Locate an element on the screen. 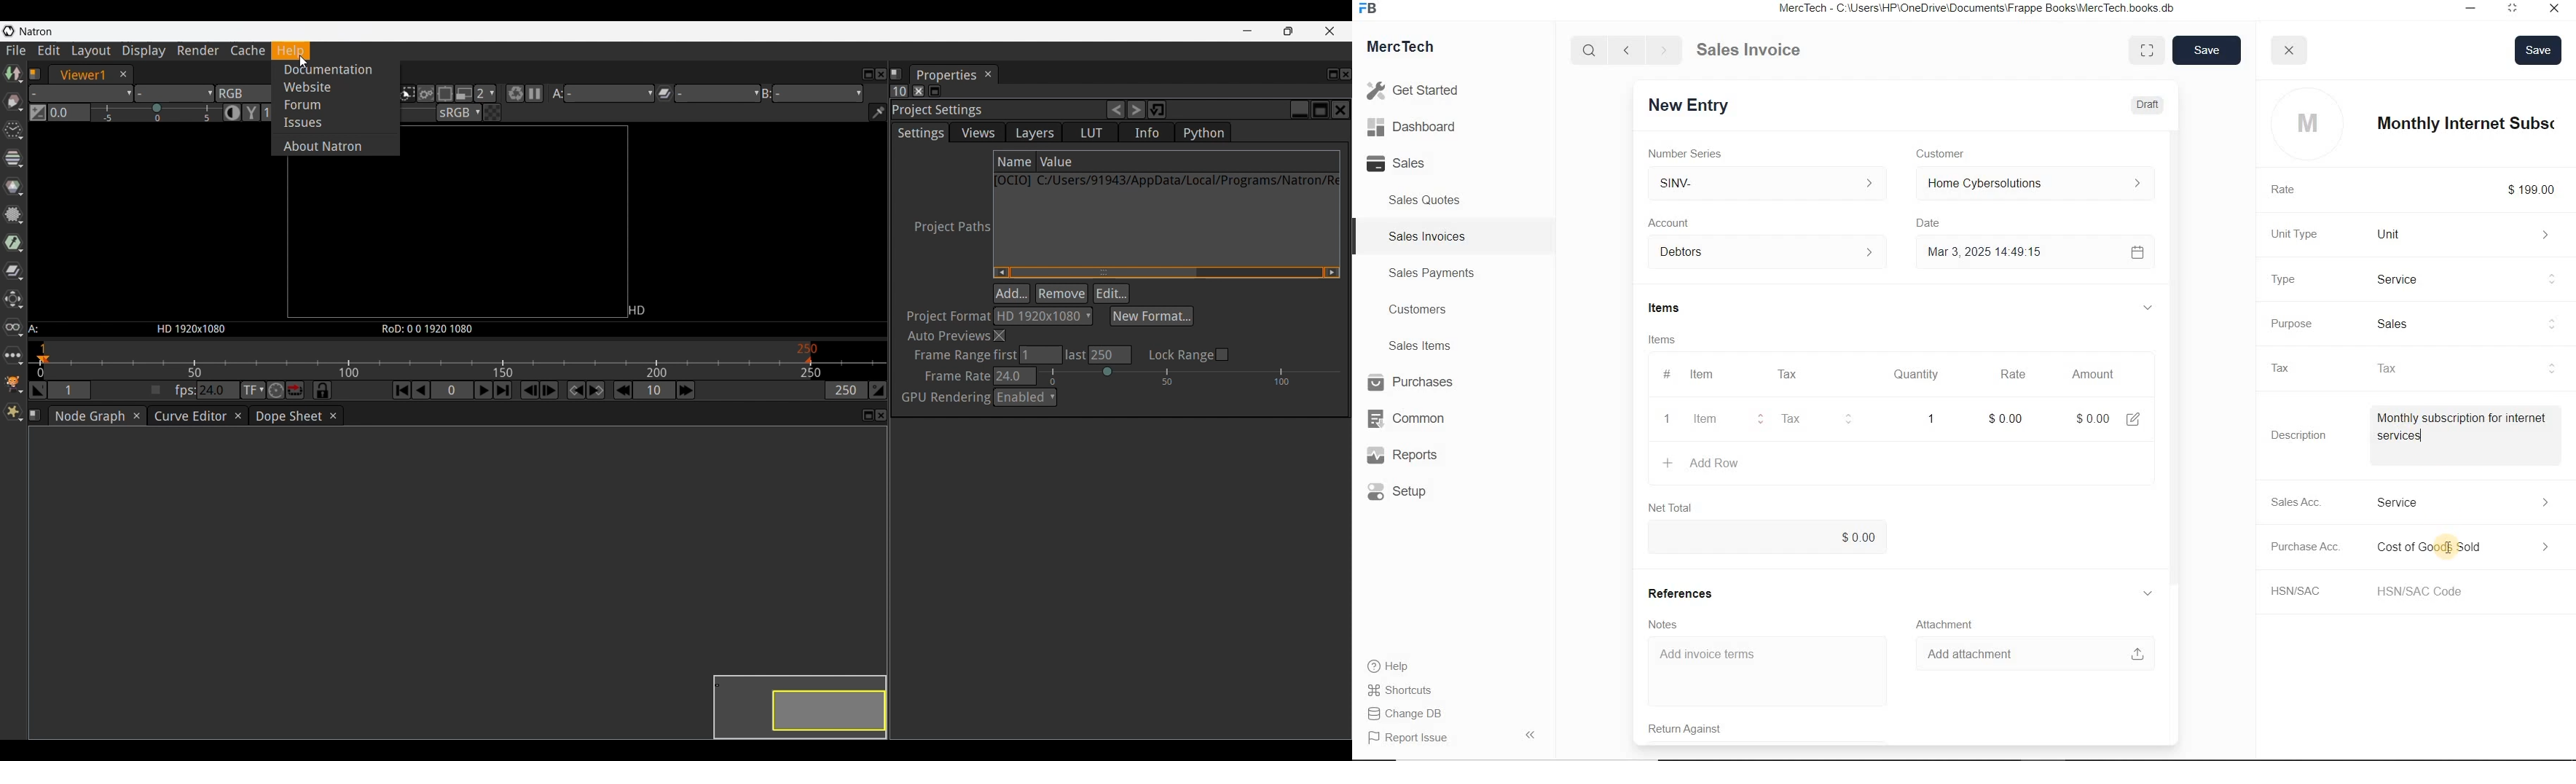 Image resolution: width=2576 pixels, height=784 pixels. Quantity is located at coordinates (1917, 375).